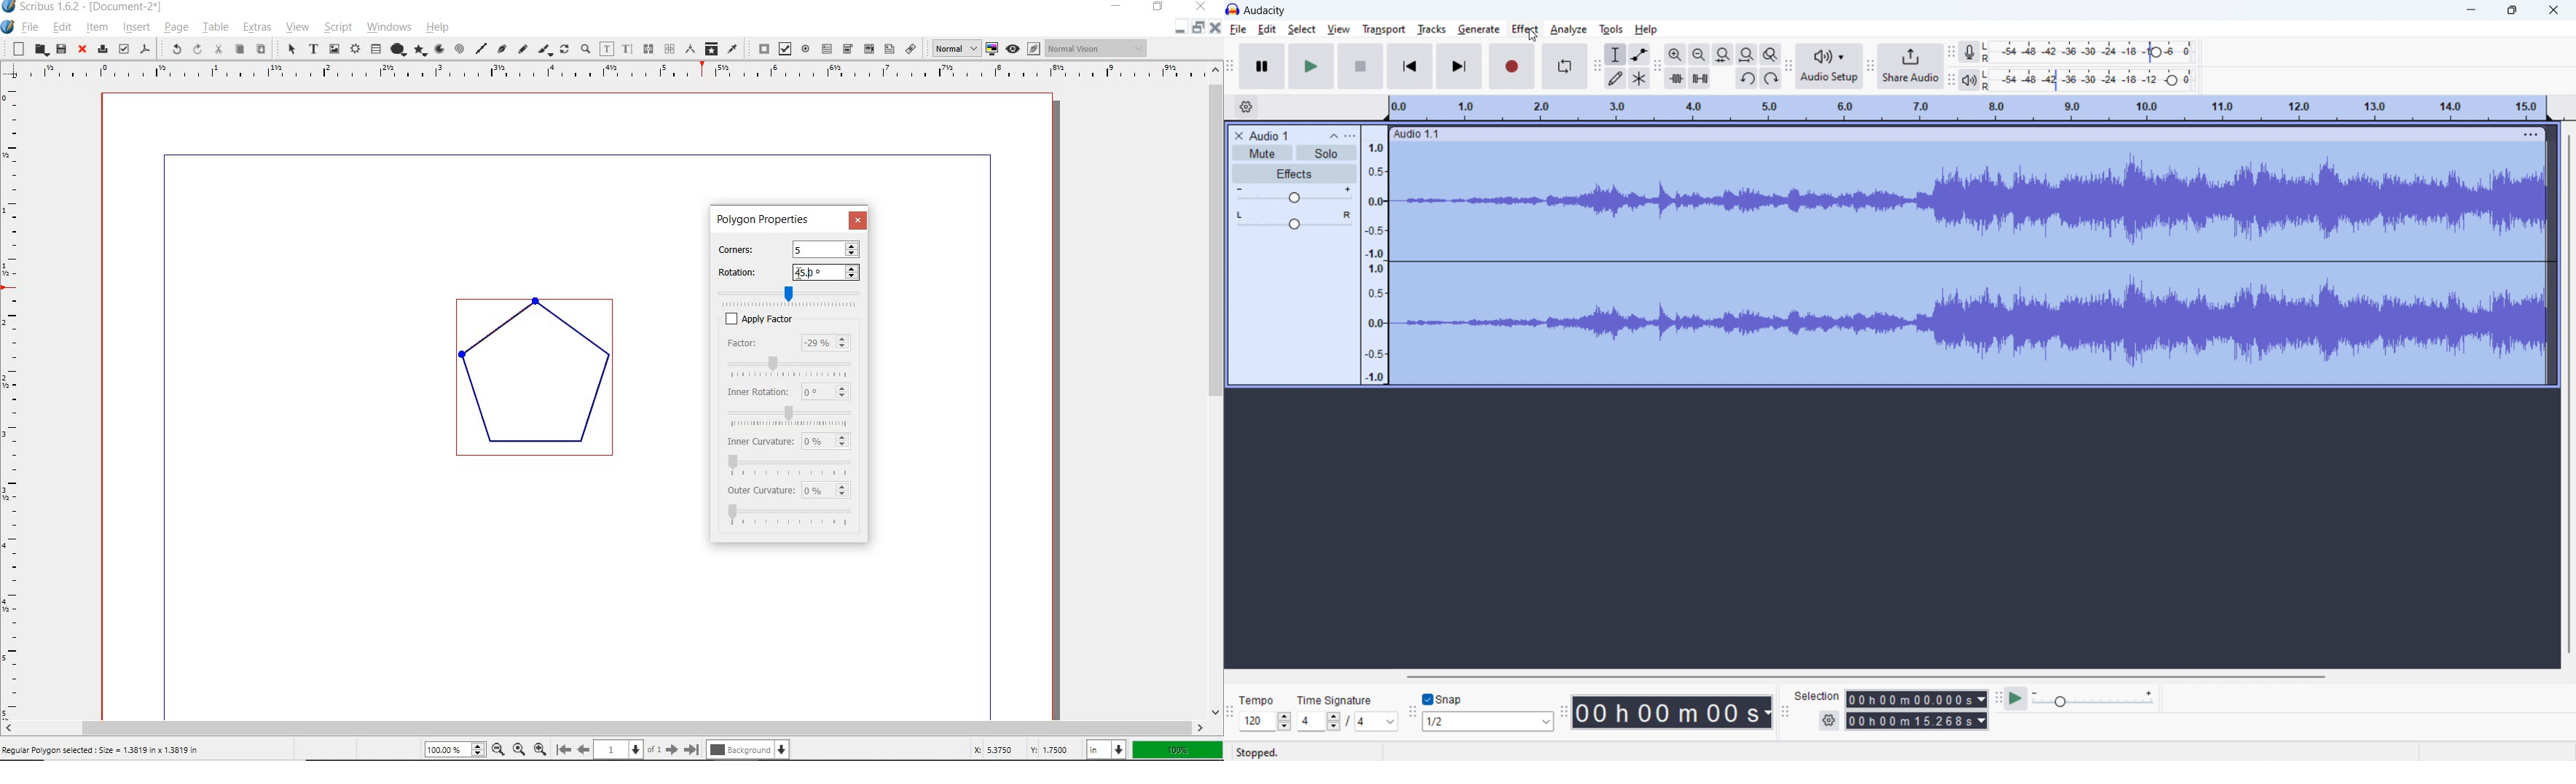  Describe the element at coordinates (313, 50) in the screenshot. I see `text frame` at that location.